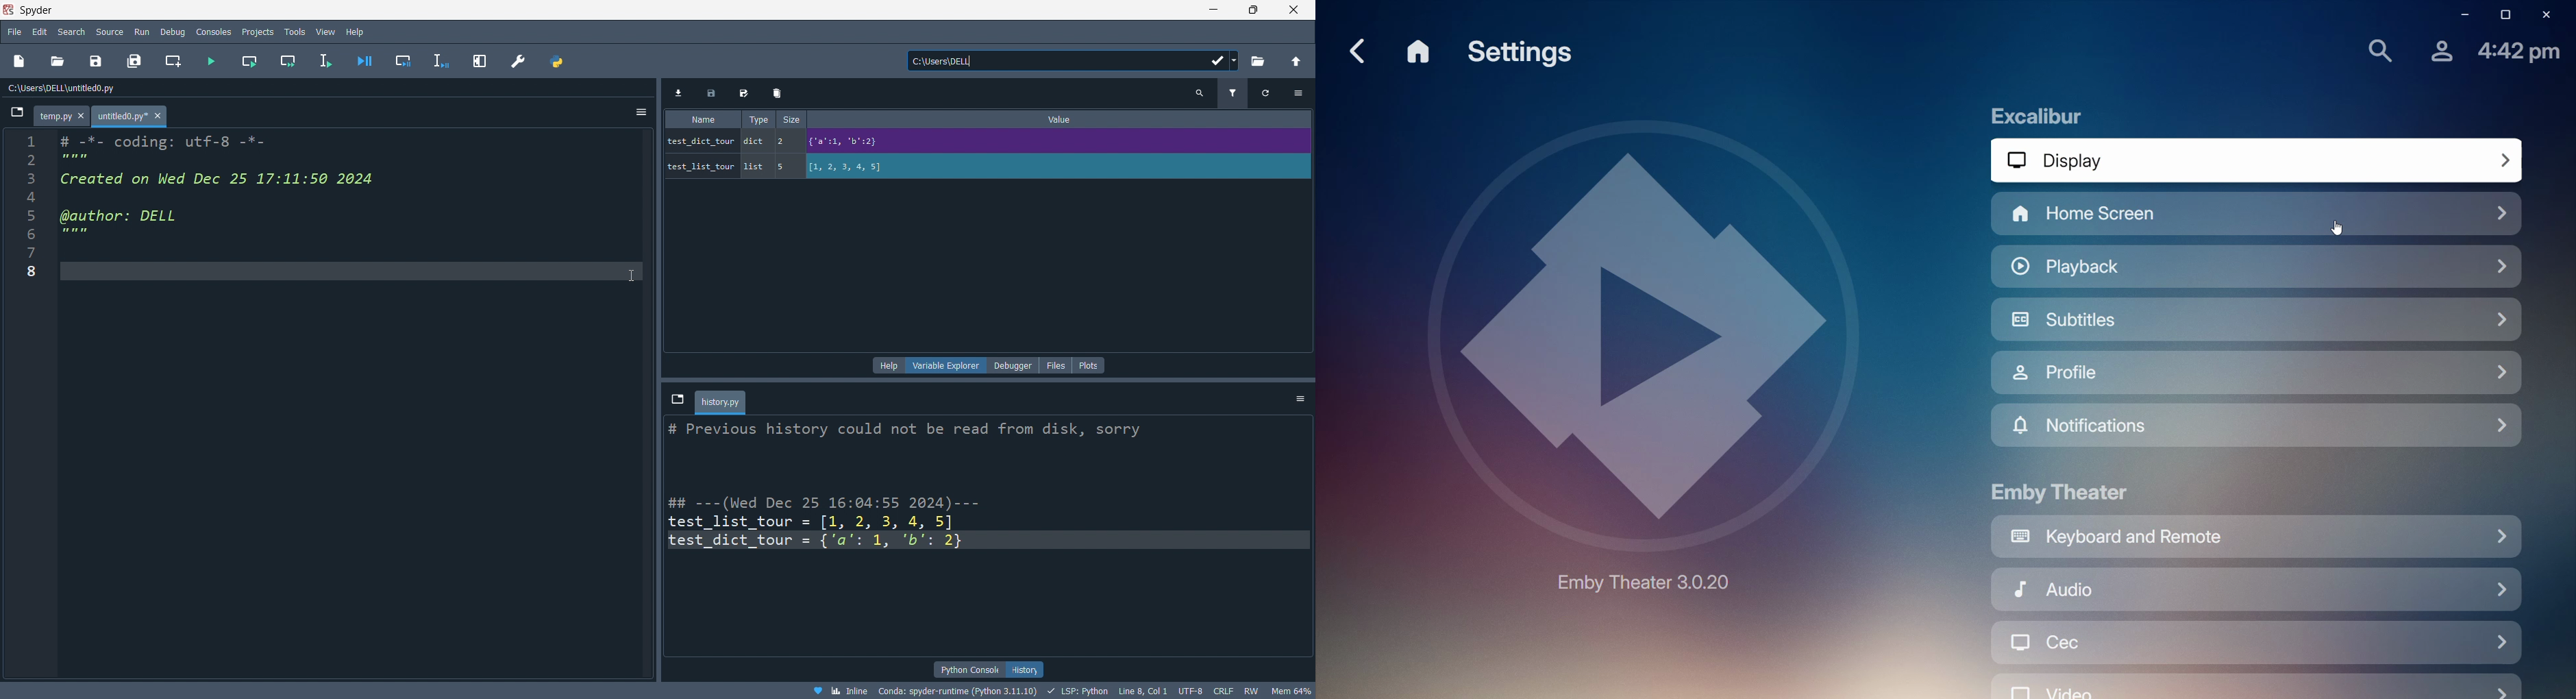 The height and width of the screenshot is (700, 2576). Describe the element at coordinates (362, 62) in the screenshot. I see `debug file` at that location.